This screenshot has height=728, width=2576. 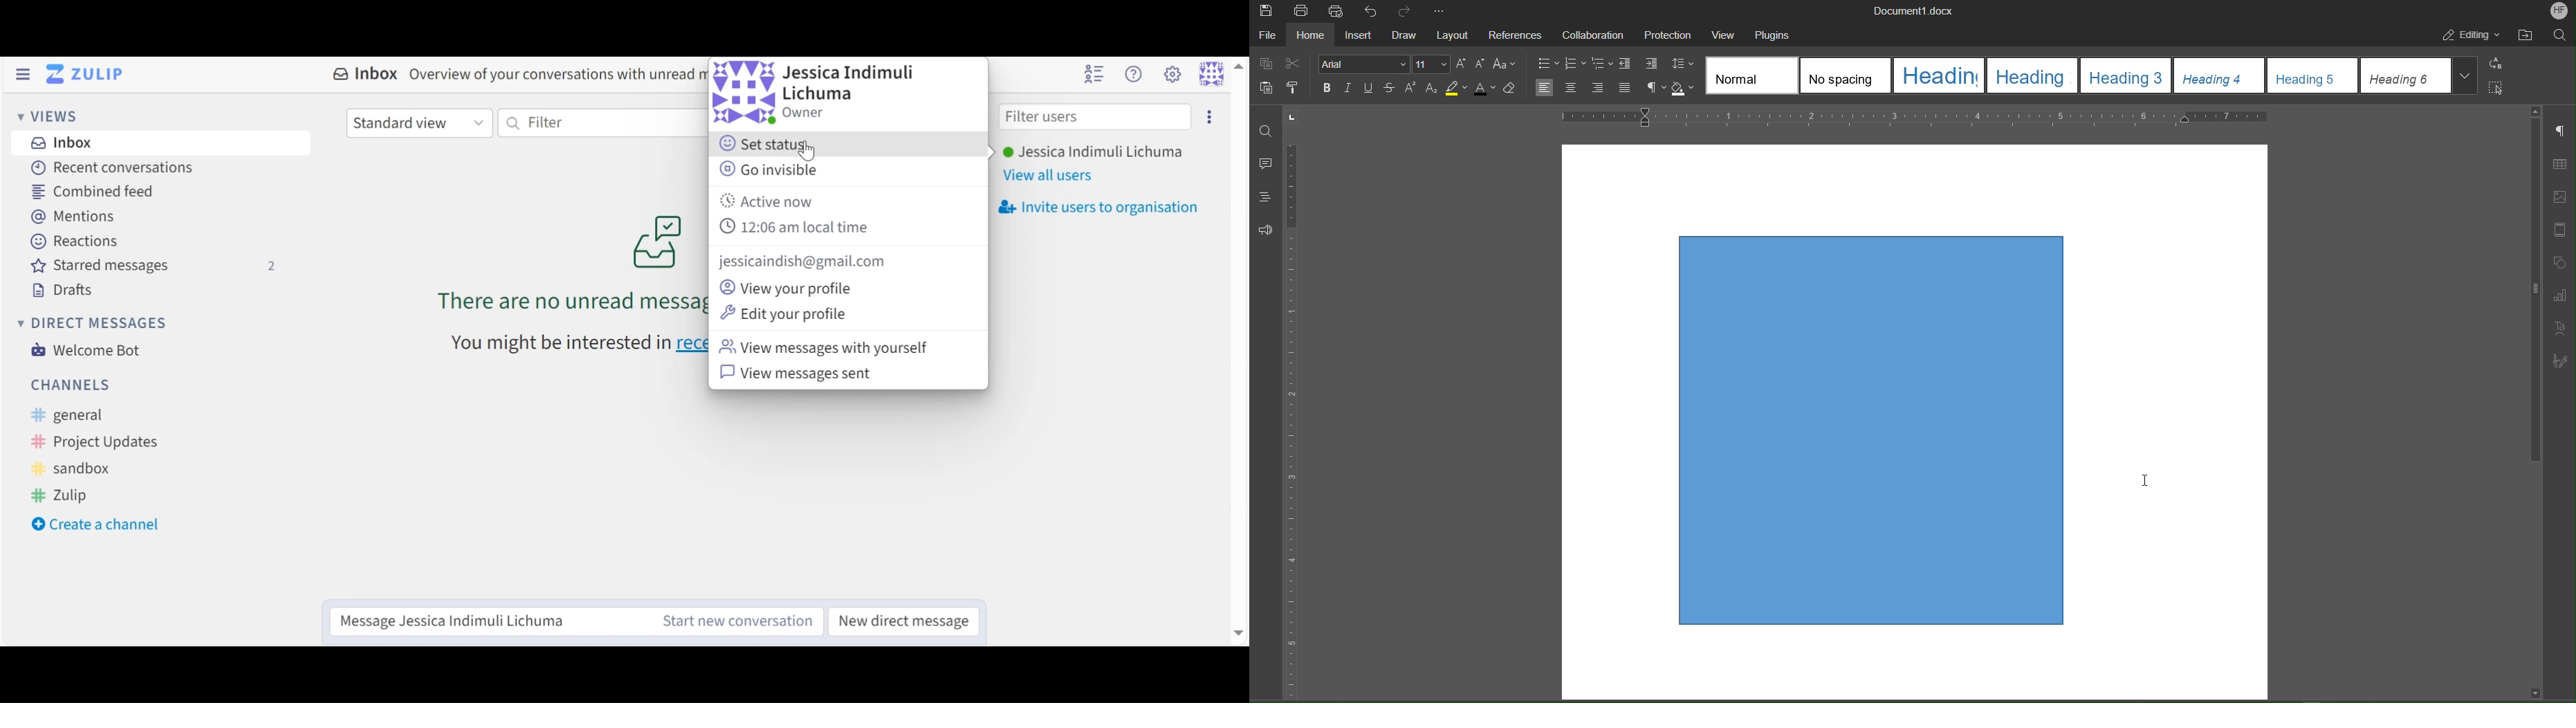 I want to click on Username, so click(x=1091, y=153).